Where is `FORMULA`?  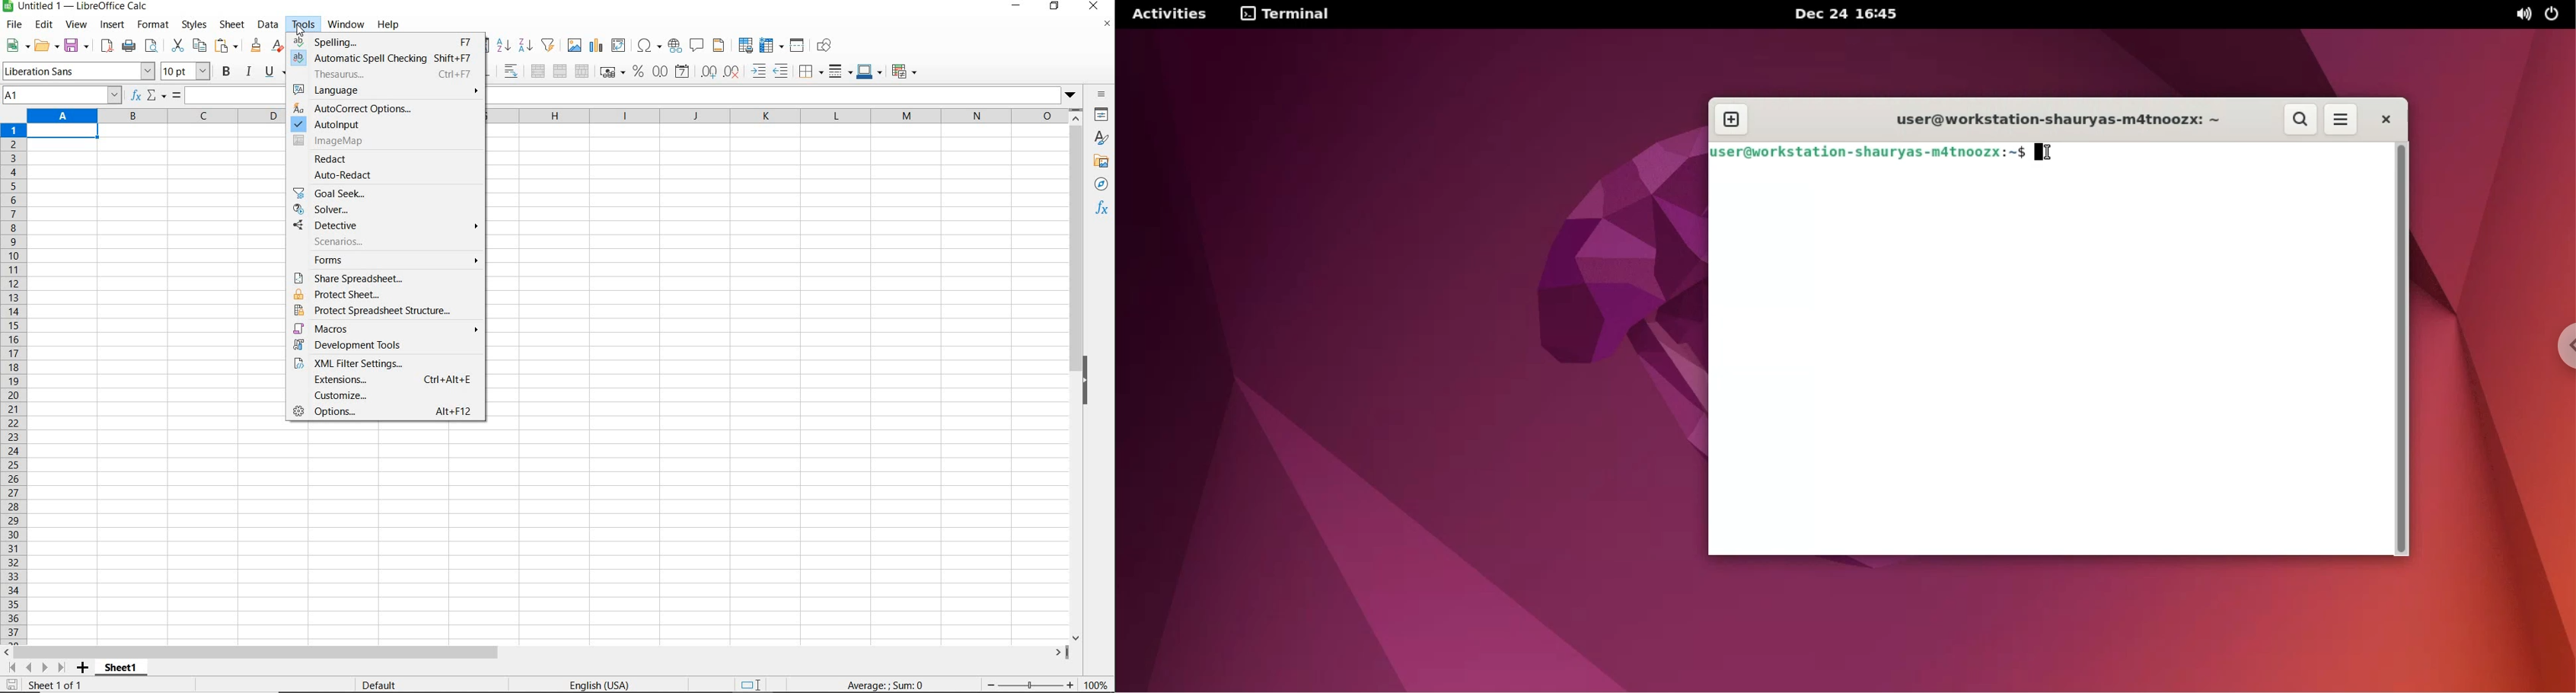
FORMULA is located at coordinates (881, 684).